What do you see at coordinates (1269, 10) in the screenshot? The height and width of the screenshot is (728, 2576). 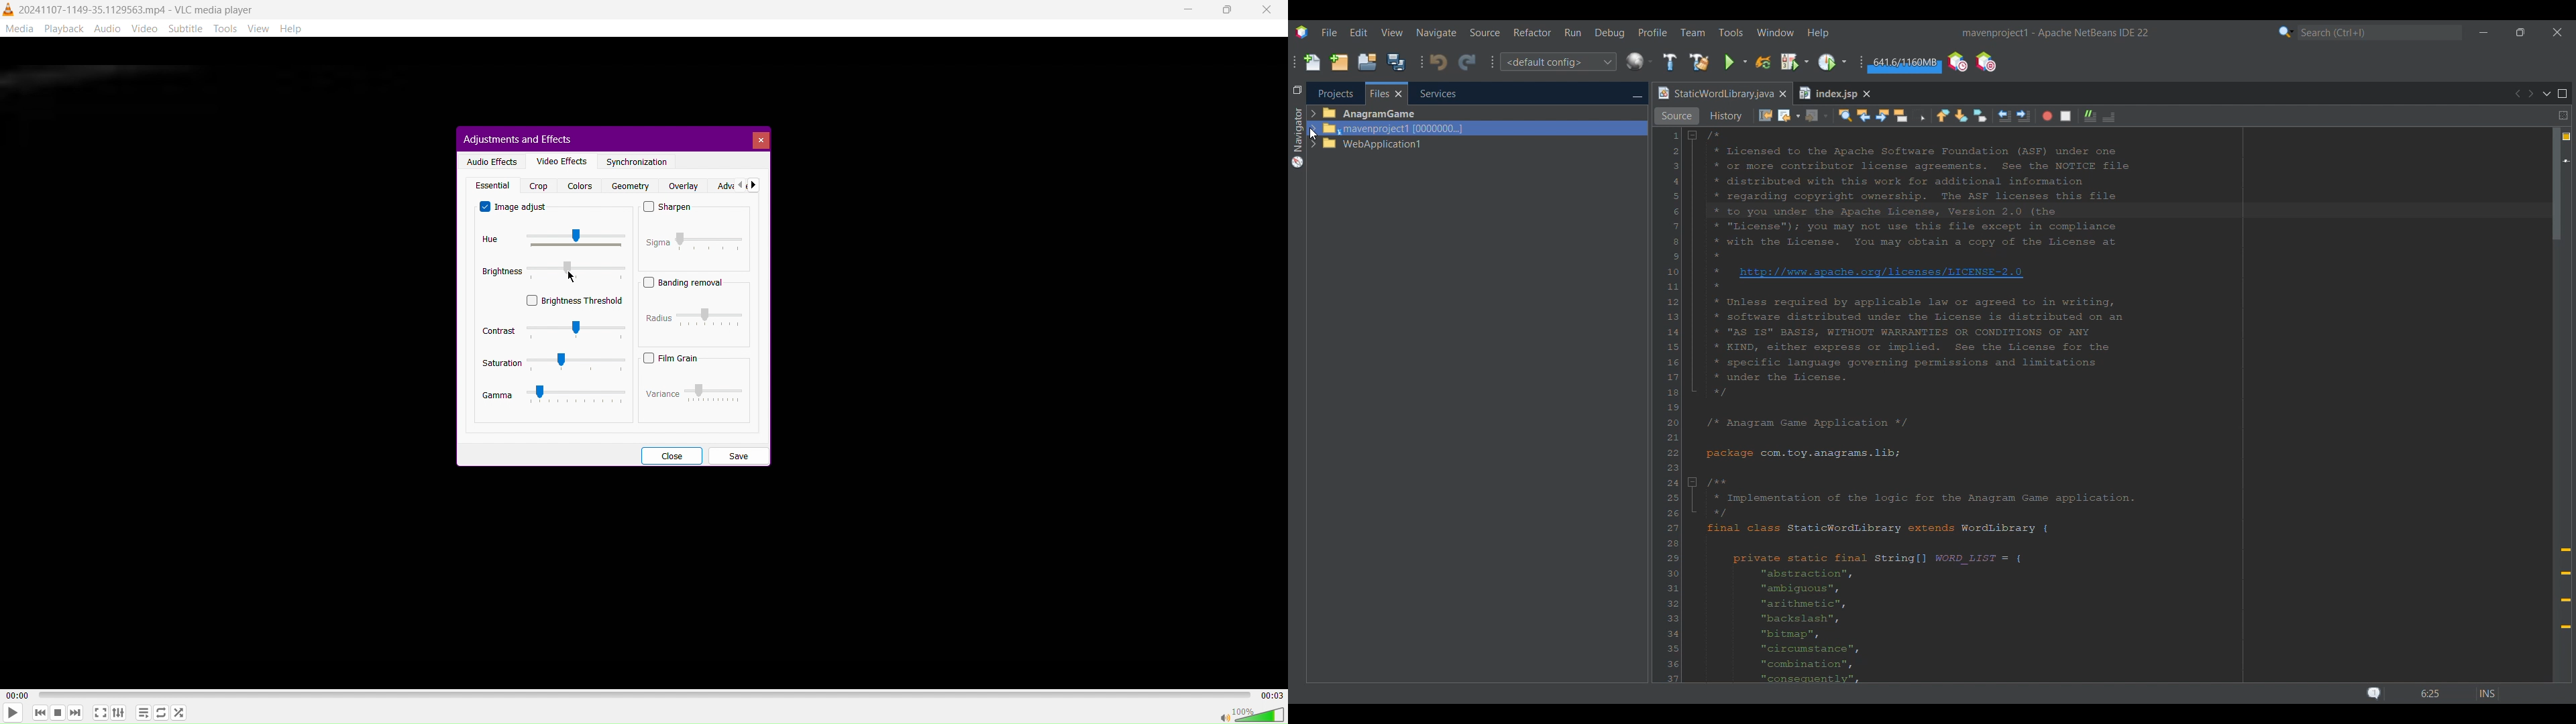 I see `Close` at bounding box center [1269, 10].